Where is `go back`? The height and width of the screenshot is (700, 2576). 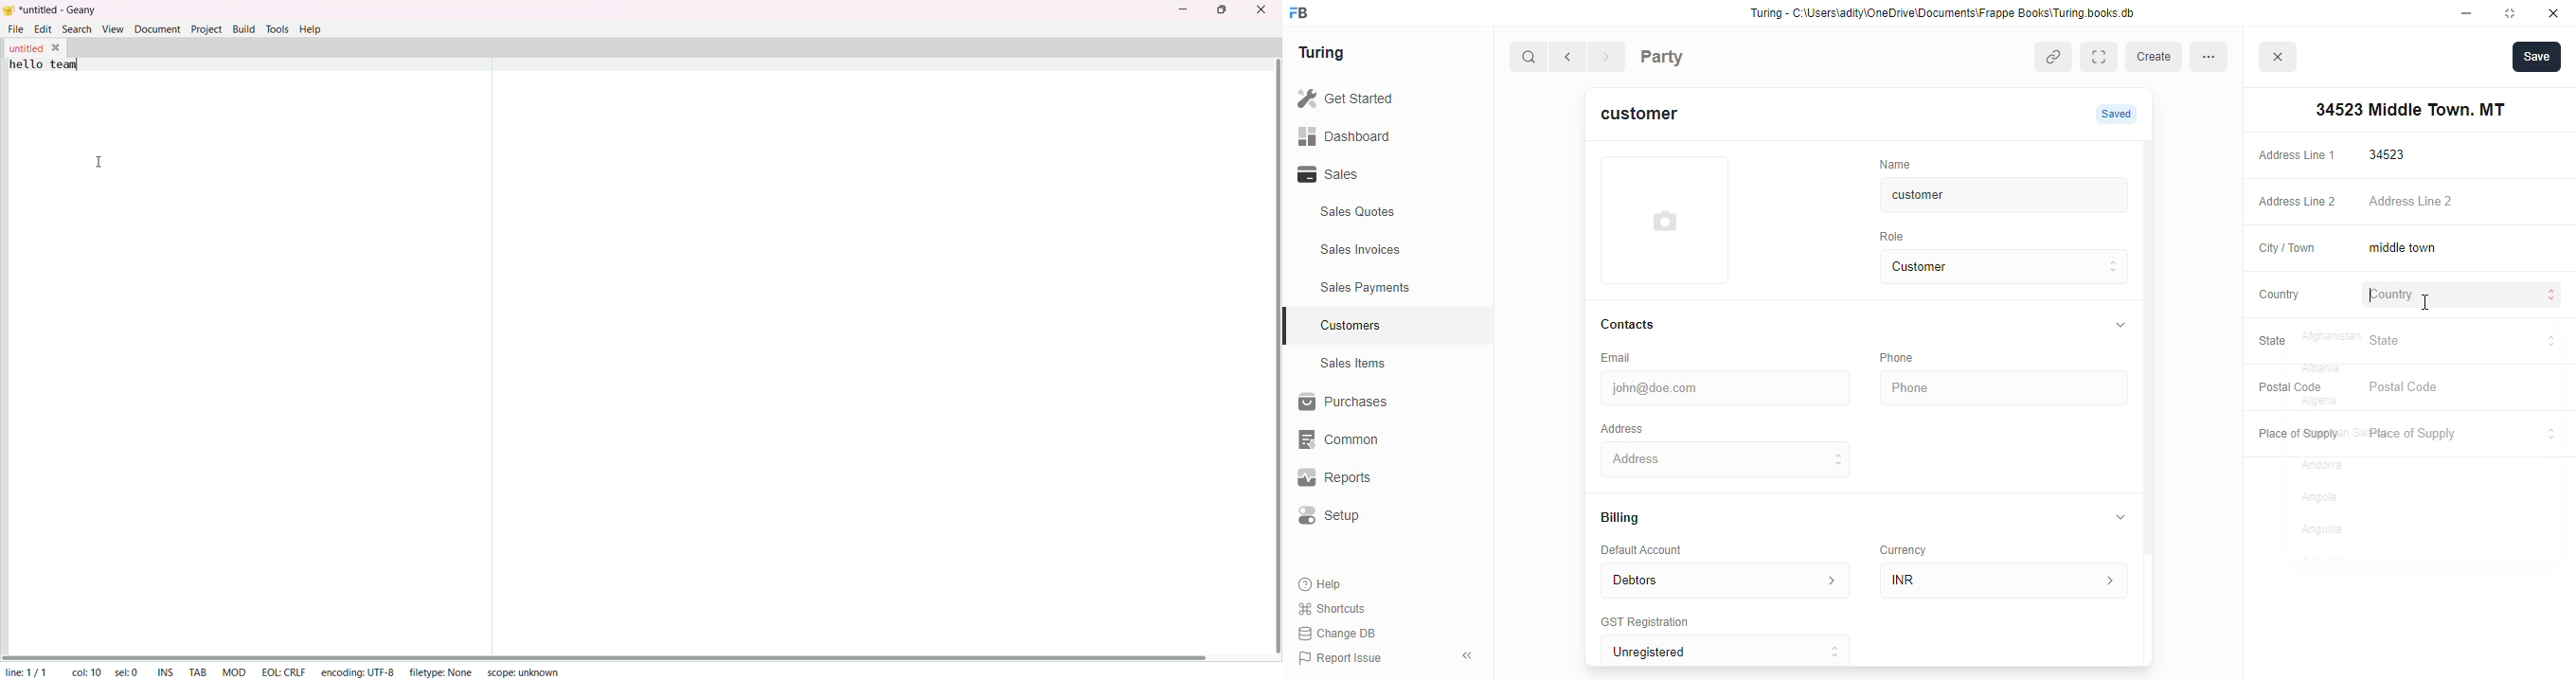 go back is located at coordinates (1571, 58).